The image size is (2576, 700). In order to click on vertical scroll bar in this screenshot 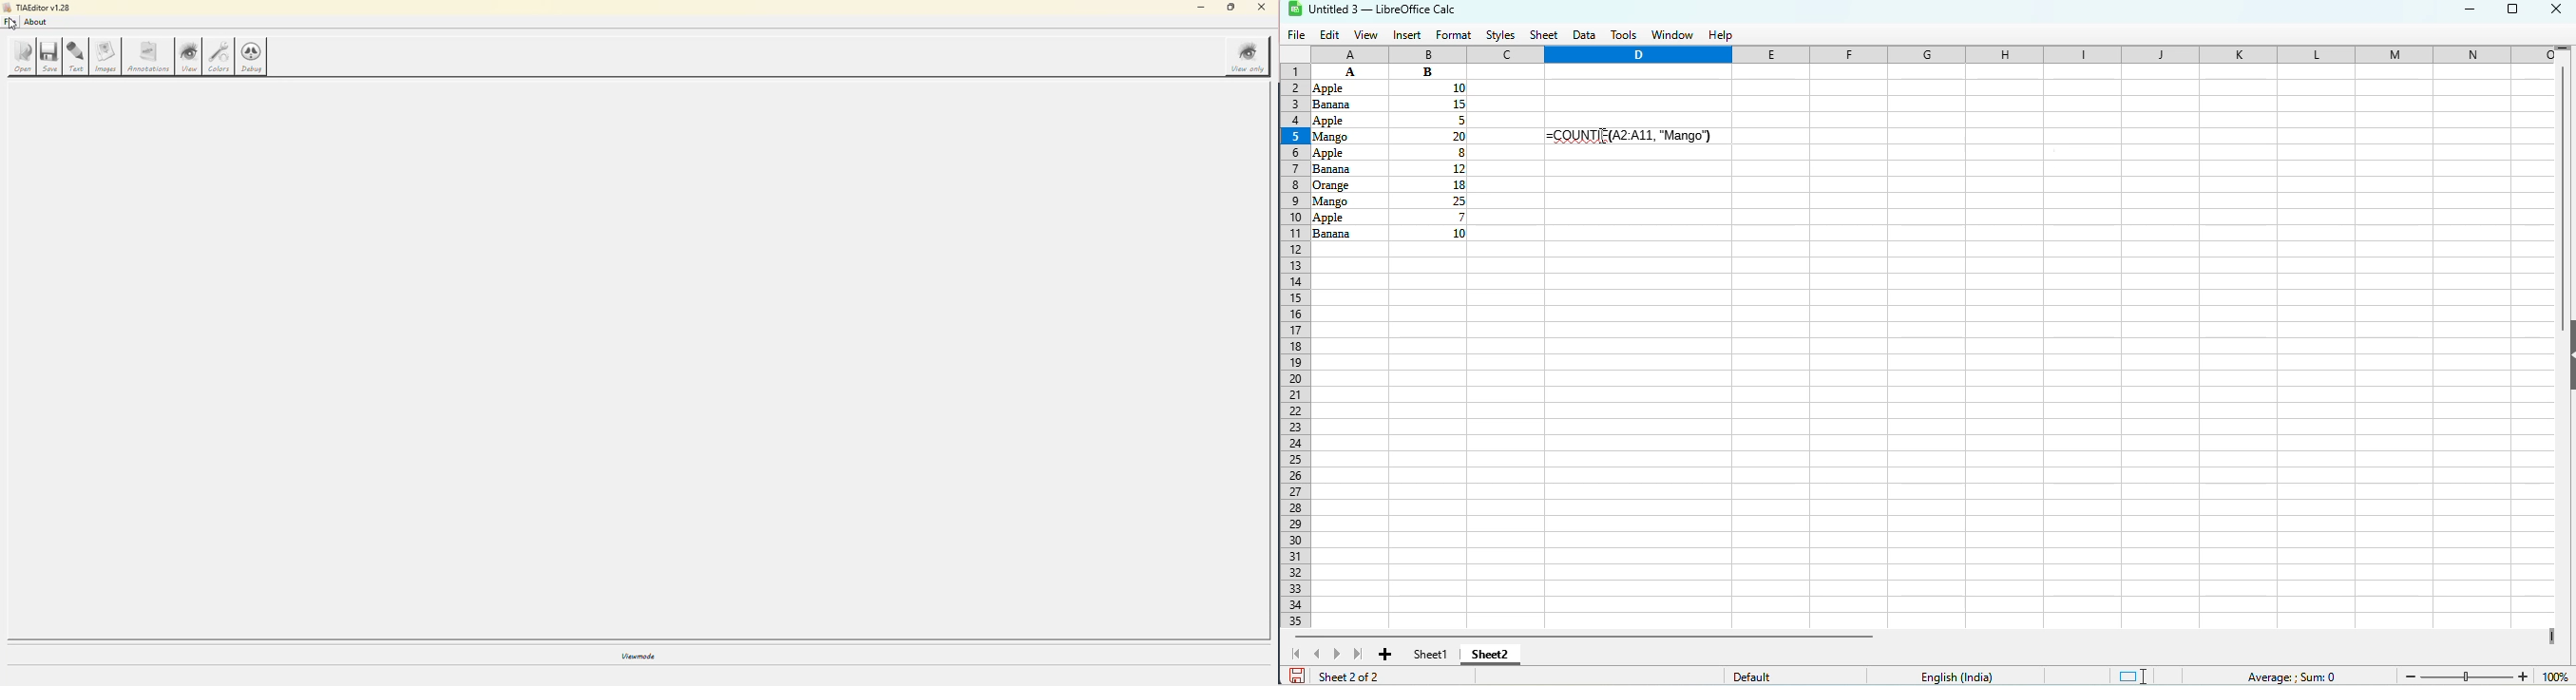, I will do `click(2564, 200)`.